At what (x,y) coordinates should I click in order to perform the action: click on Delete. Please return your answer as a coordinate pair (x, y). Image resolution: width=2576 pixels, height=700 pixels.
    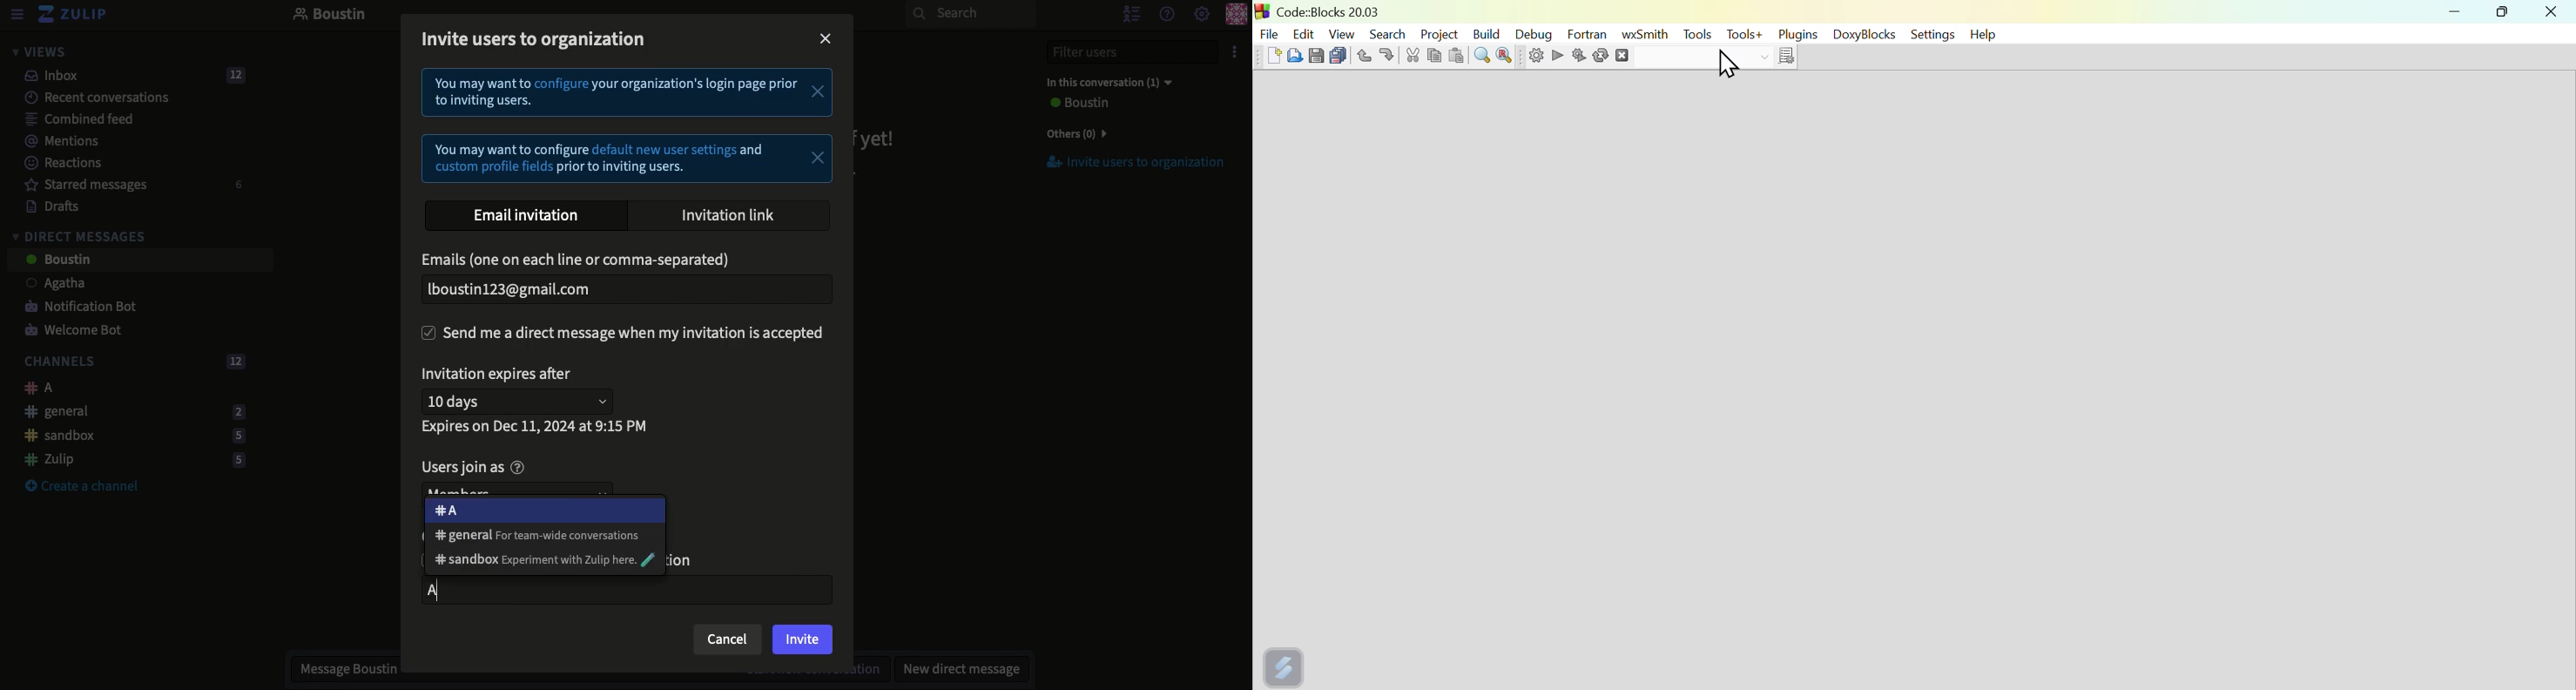
    Looking at the image, I should click on (1636, 57).